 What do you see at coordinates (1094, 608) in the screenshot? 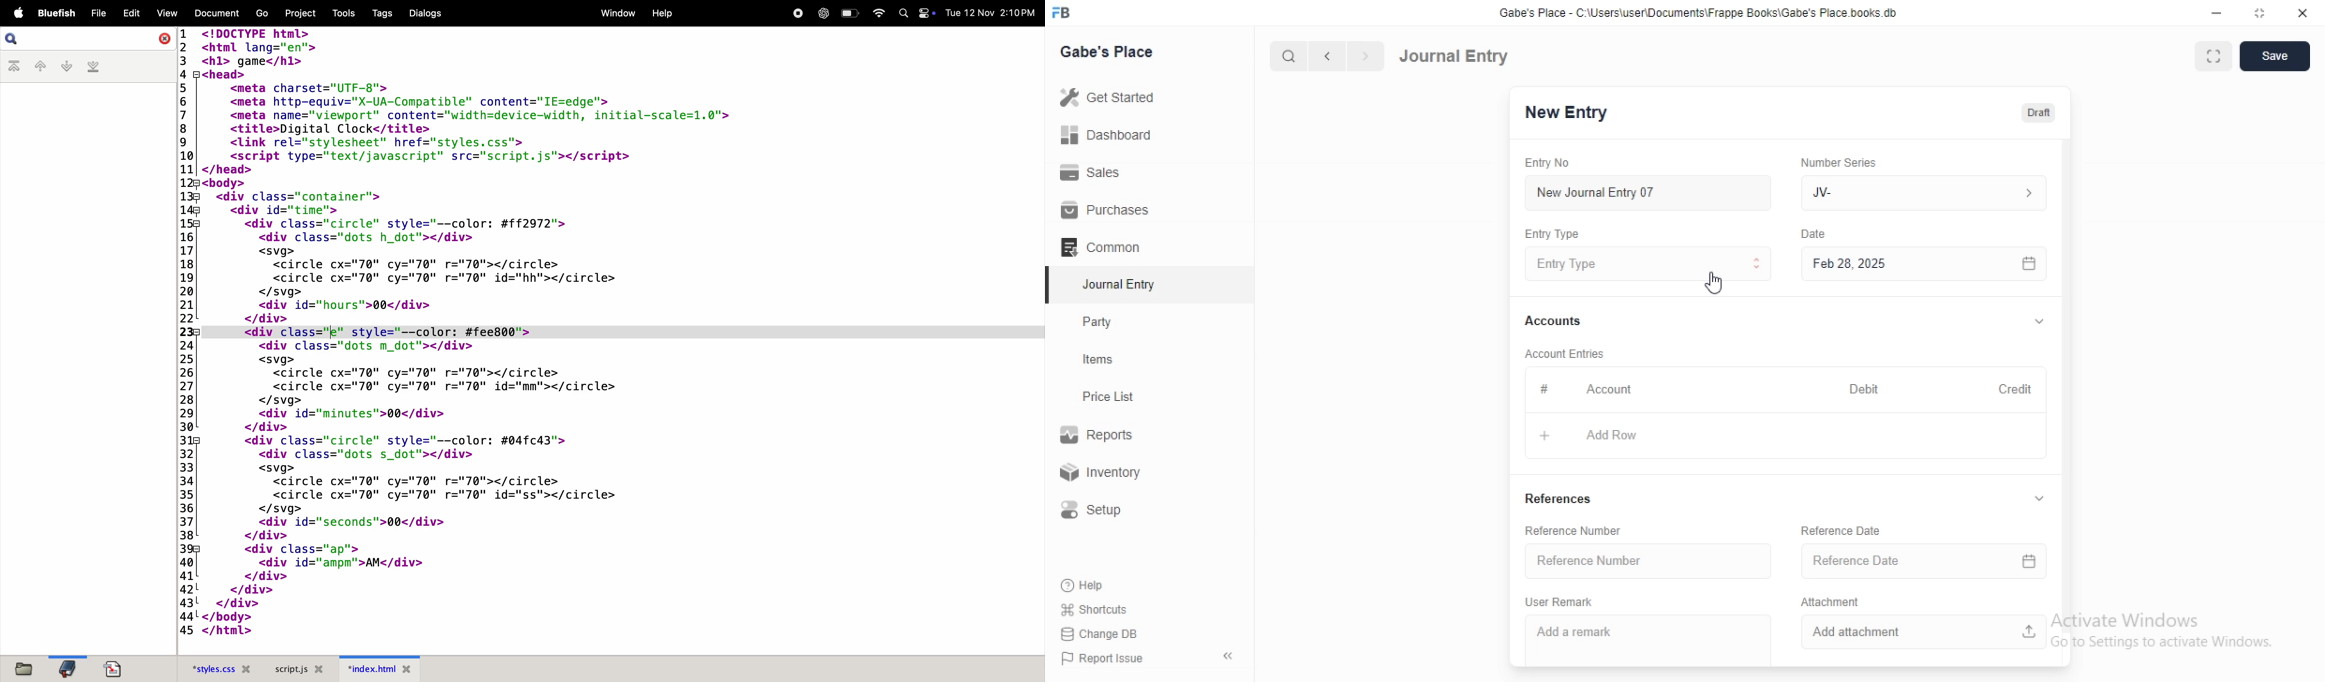
I see `Shortcuts` at bounding box center [1094, 608].